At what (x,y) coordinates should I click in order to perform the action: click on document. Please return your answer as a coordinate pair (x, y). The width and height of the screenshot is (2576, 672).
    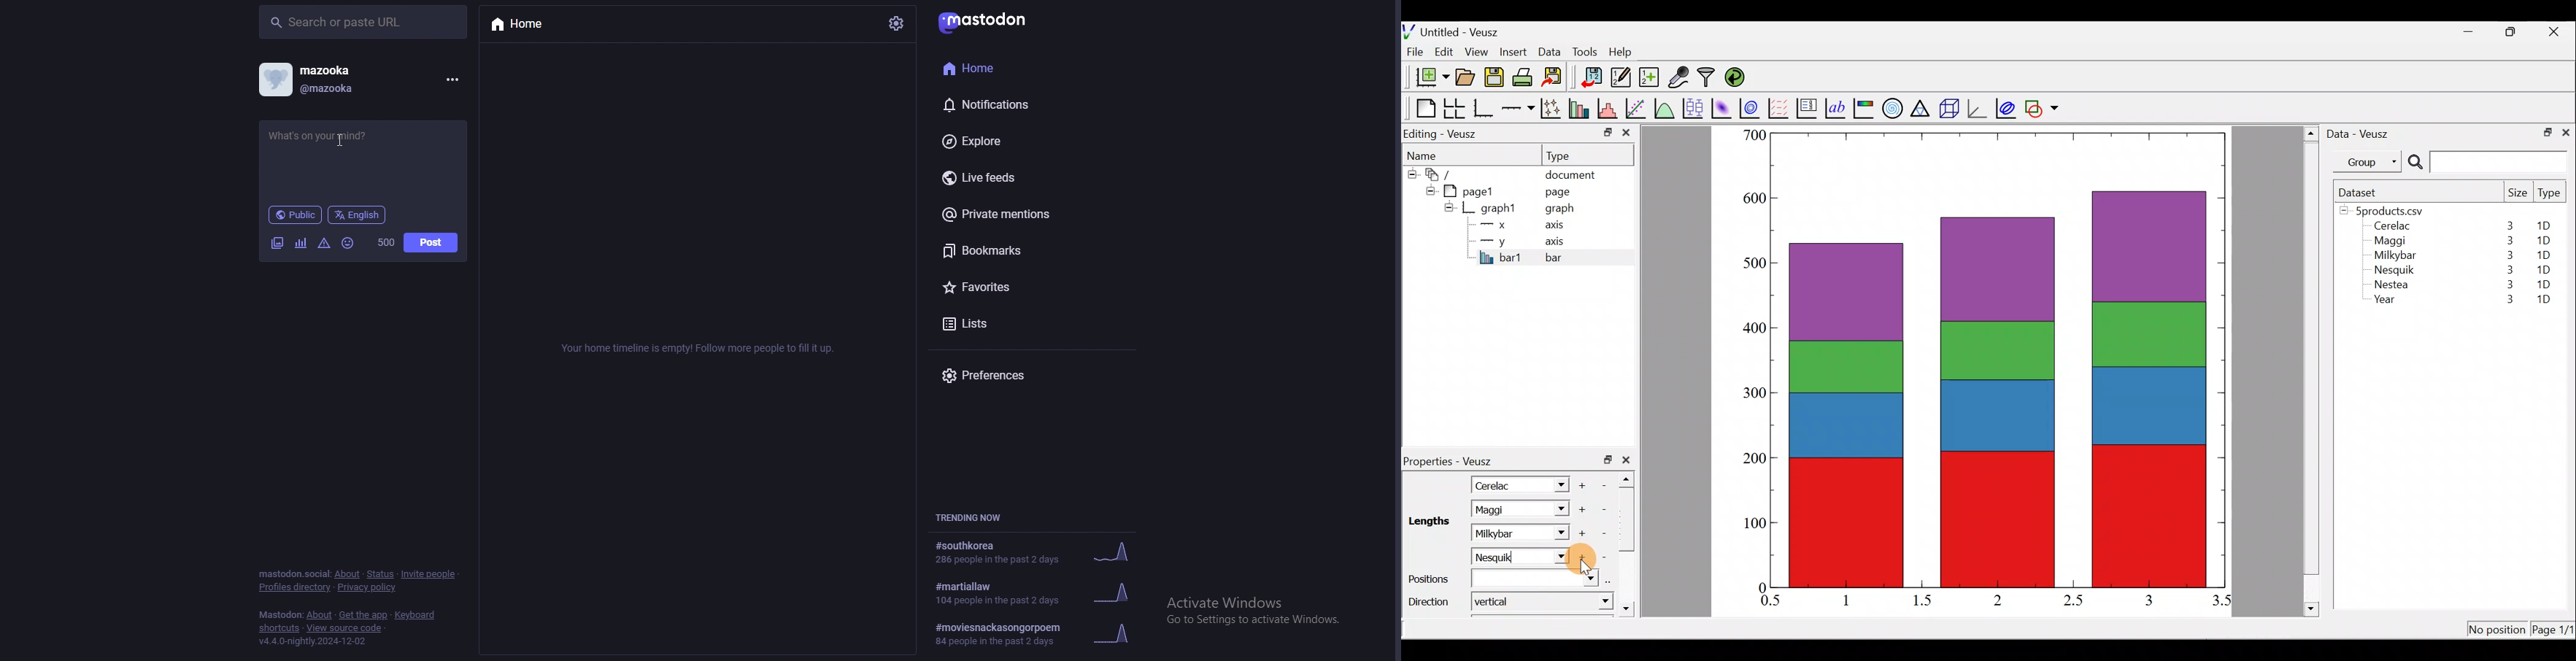
    Looking at the image, I should click on (1570, 173).